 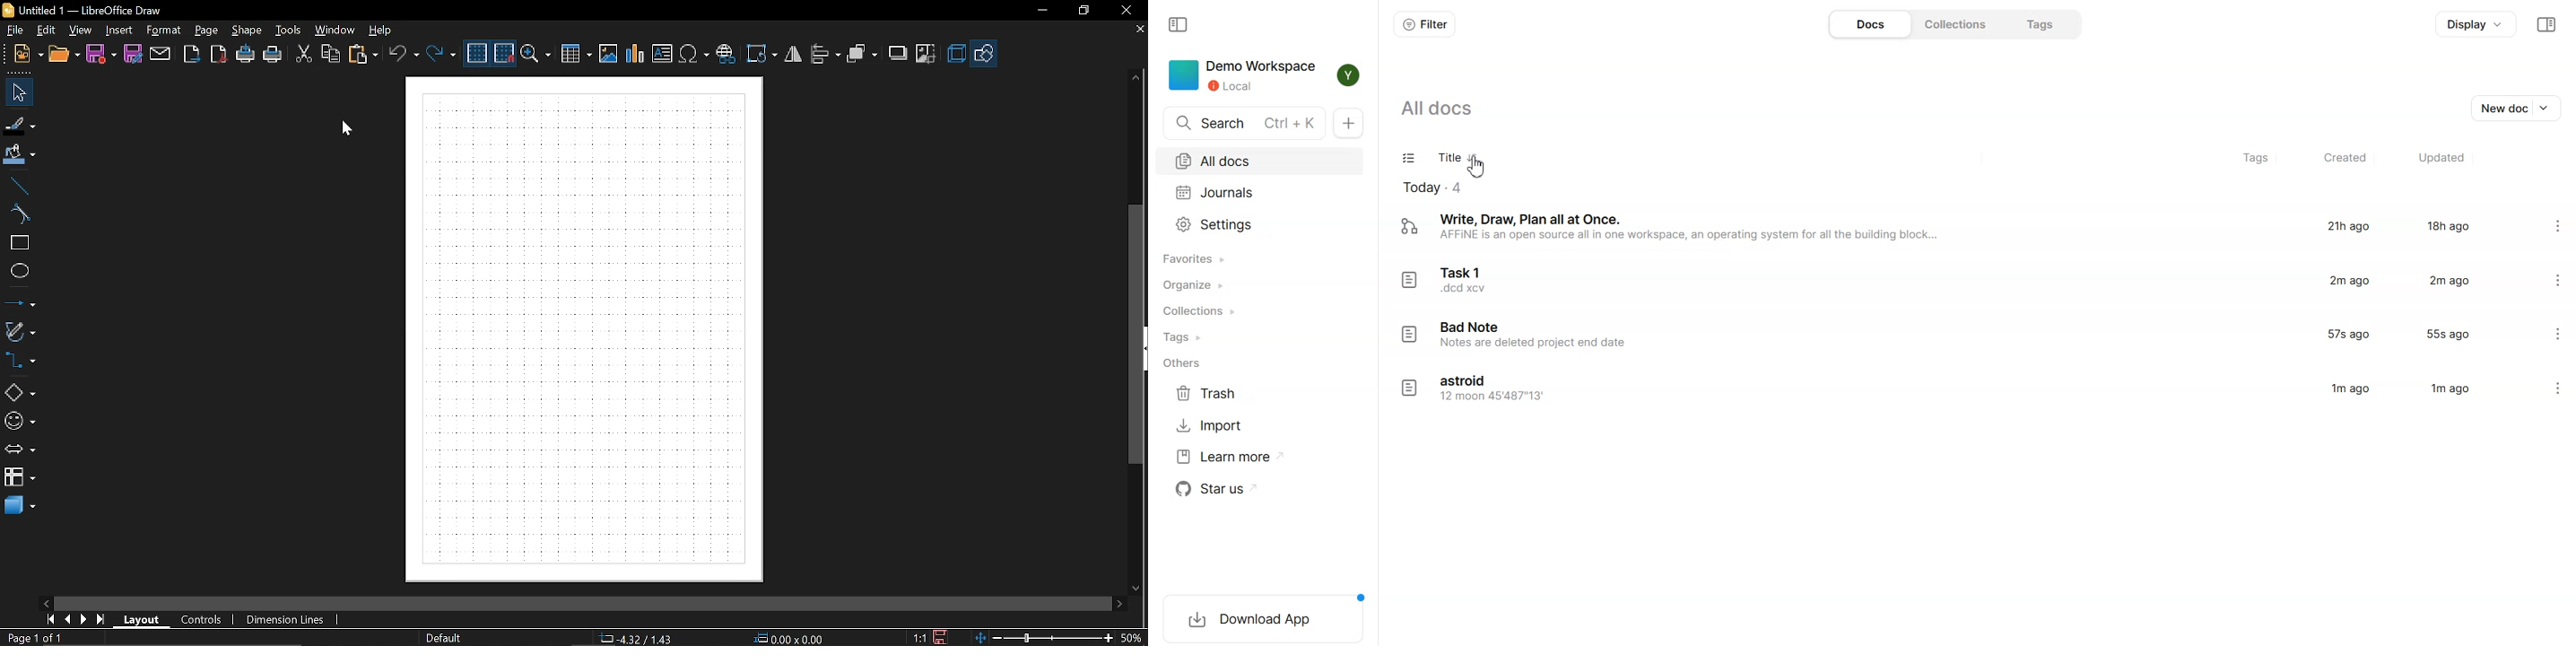 What do you see at coordinates (69, 619) in the screenshot?
I see `previous page` at bounding box center [69, 619].